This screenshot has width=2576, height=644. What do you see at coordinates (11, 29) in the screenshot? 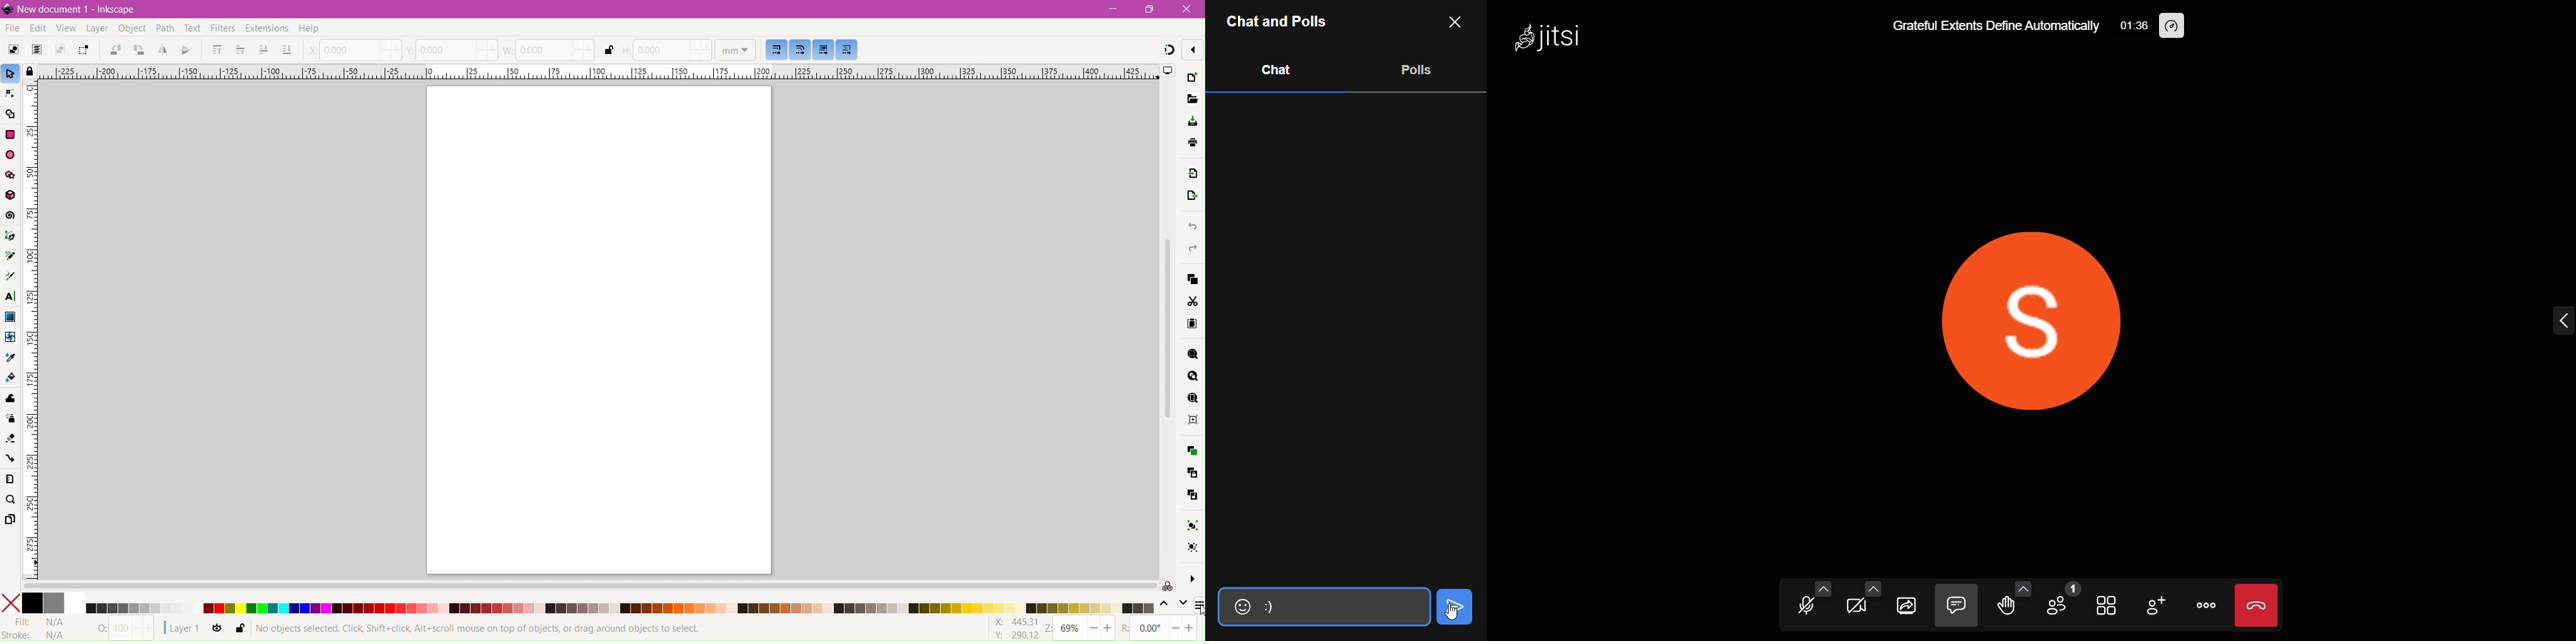
I see `File` at bounding box center [11, 29].